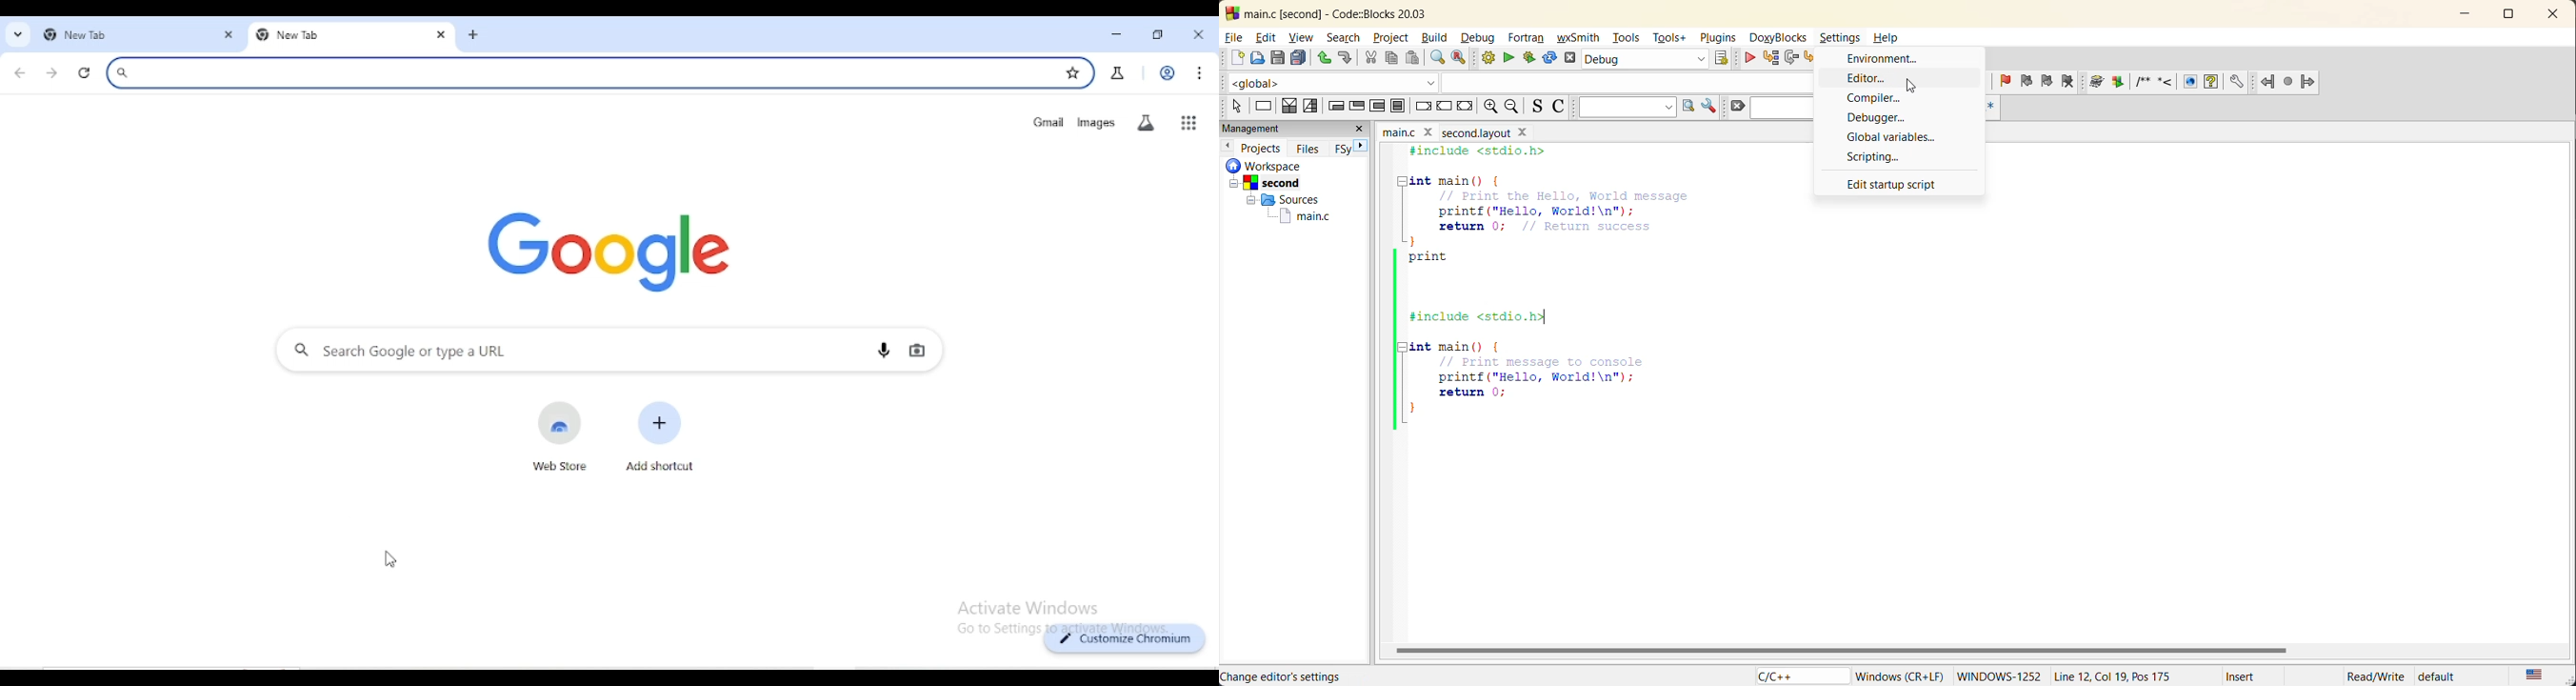 The width and height of the screenshot is (2576, 700). Describe the element at coordinates (1126, 638) in the screenshot. I see `customize chromium` at that location.